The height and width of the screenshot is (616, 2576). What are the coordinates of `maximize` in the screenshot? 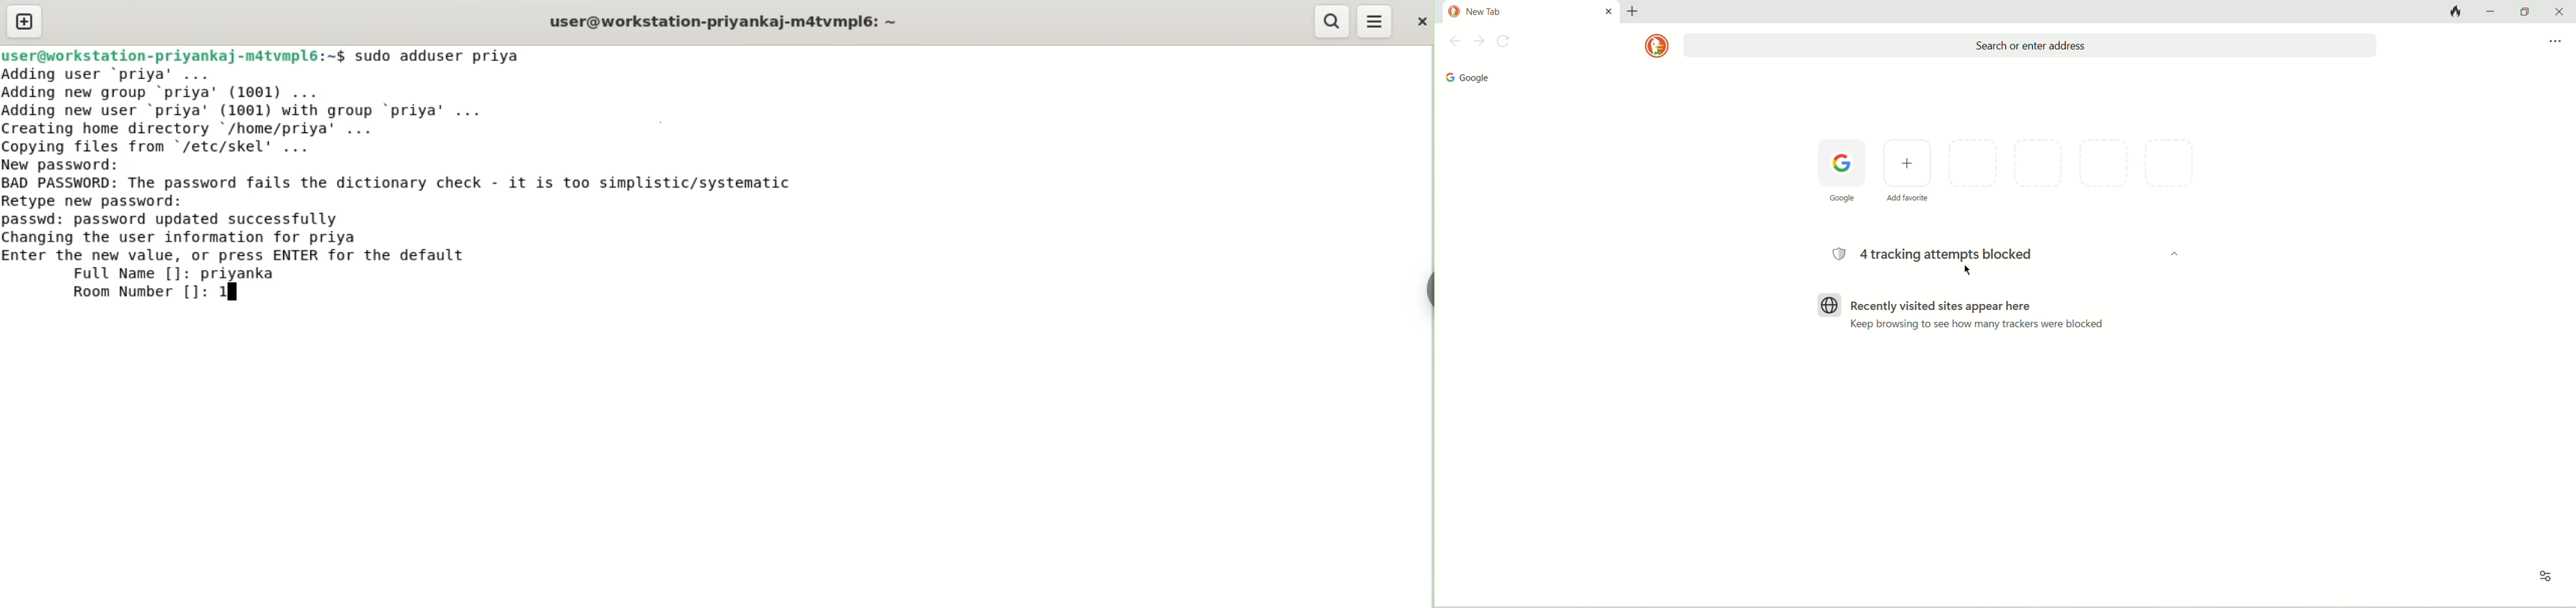 It's located at (2526, 12).